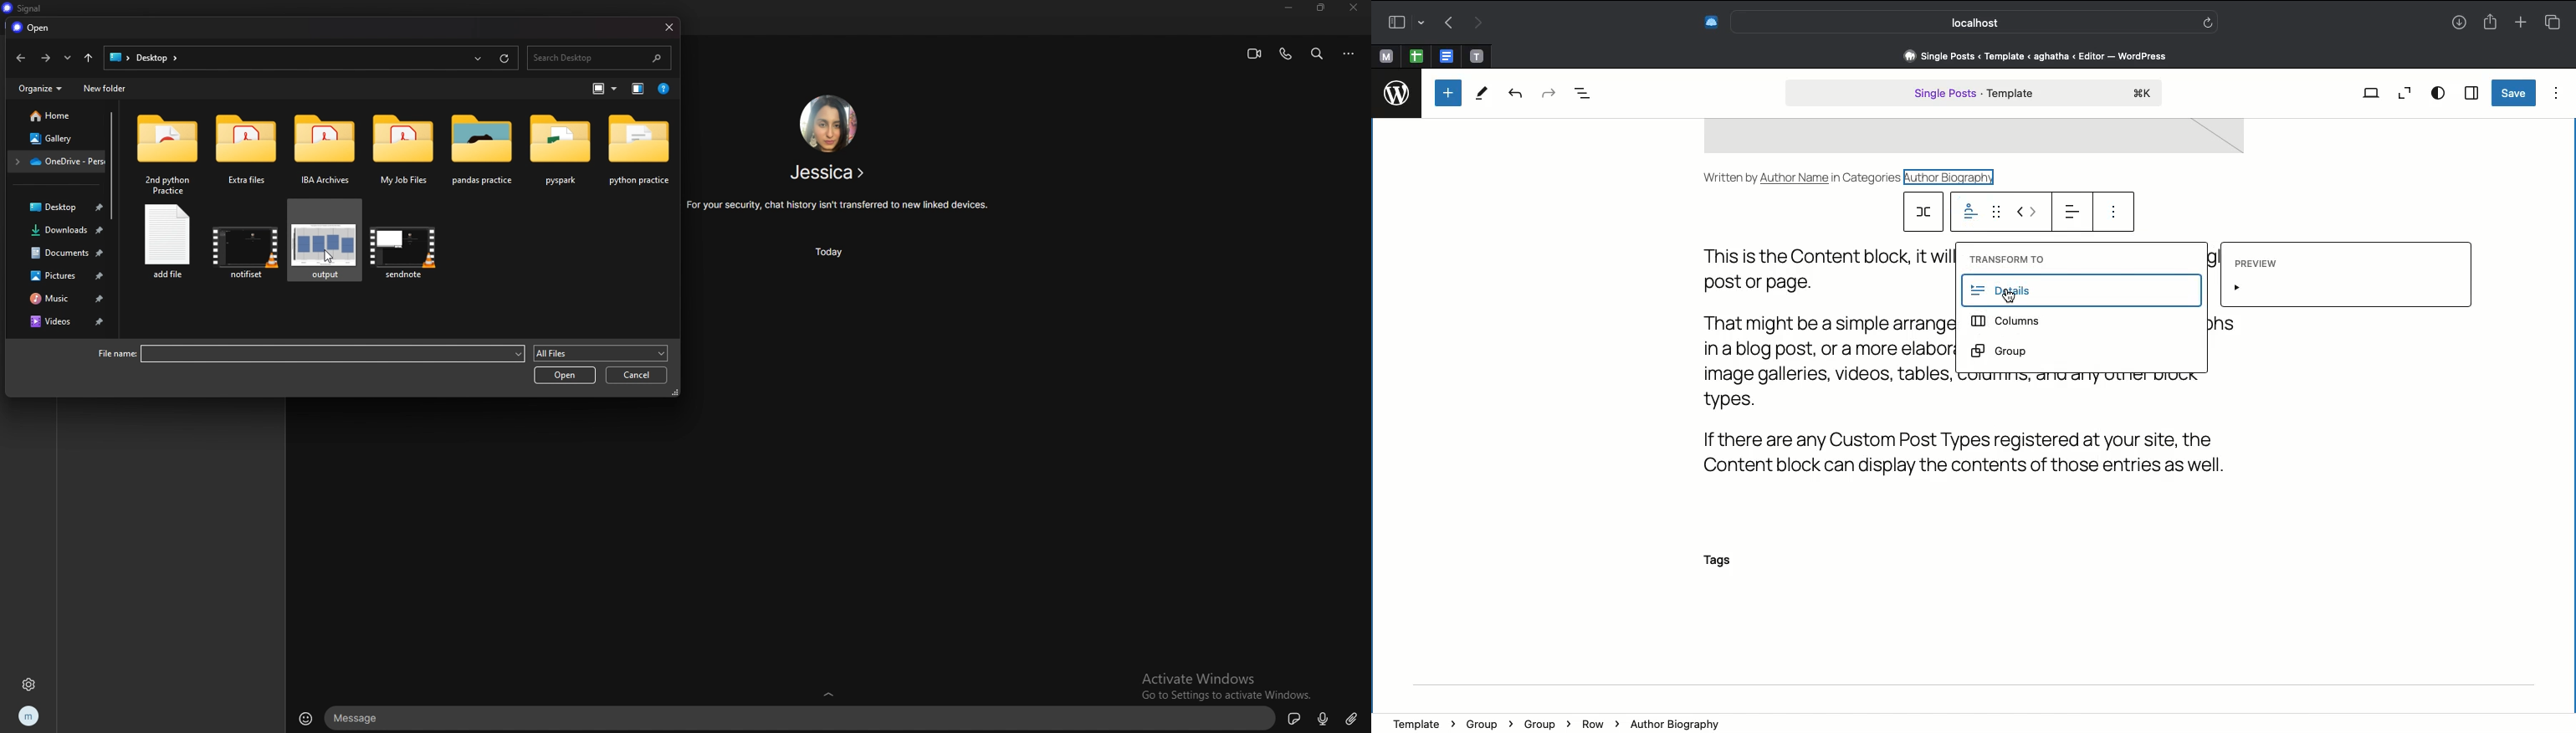 The height and width of the screenshot is (756, 2576). Describe the element at coordinates (58, 252) in the screenshot. I see `documents` at that location.